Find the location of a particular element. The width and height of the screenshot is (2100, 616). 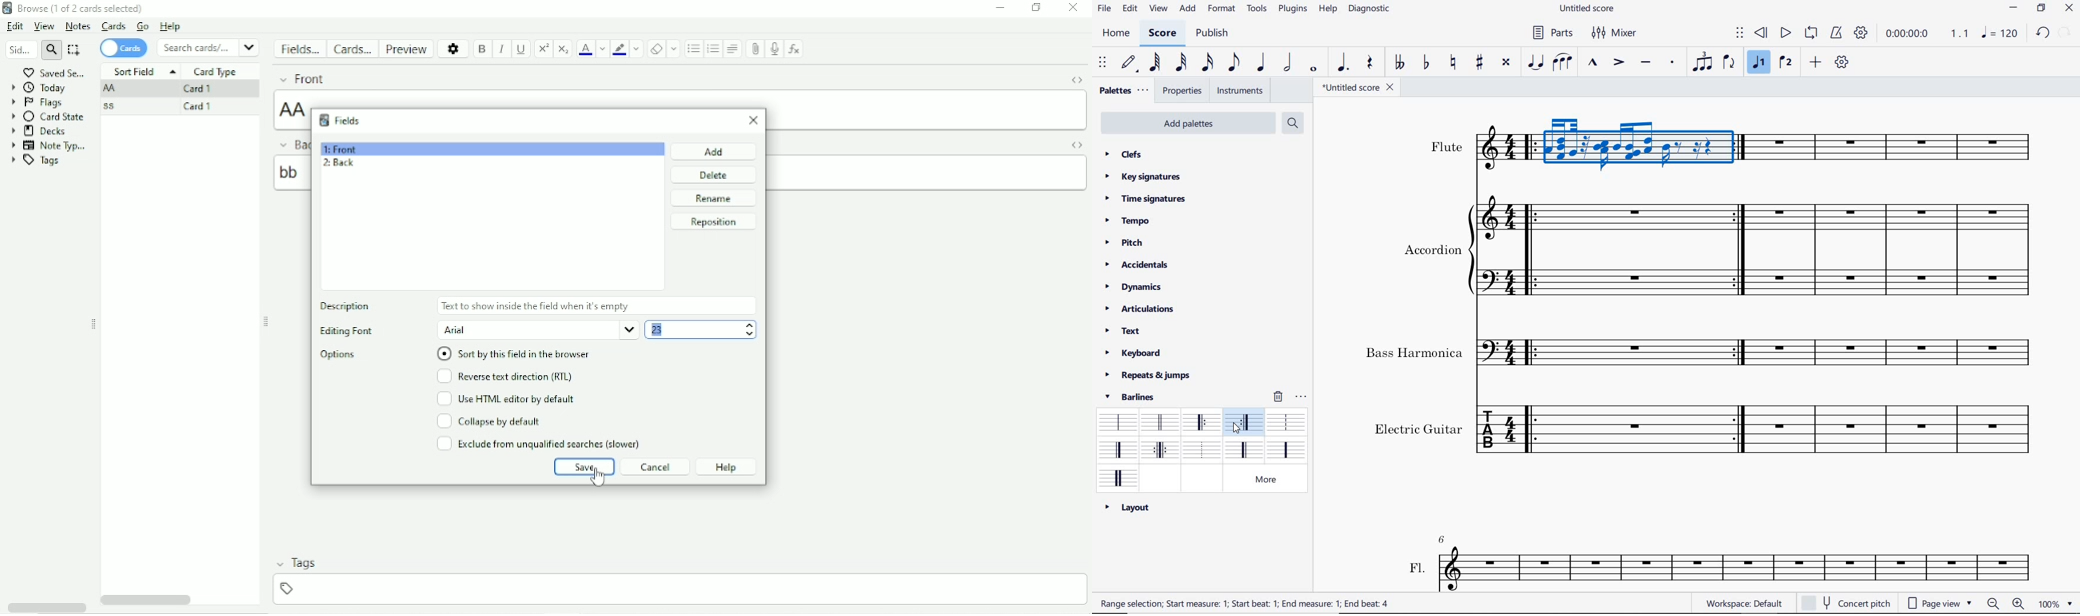

Edit is located at coordinates (16, 26).